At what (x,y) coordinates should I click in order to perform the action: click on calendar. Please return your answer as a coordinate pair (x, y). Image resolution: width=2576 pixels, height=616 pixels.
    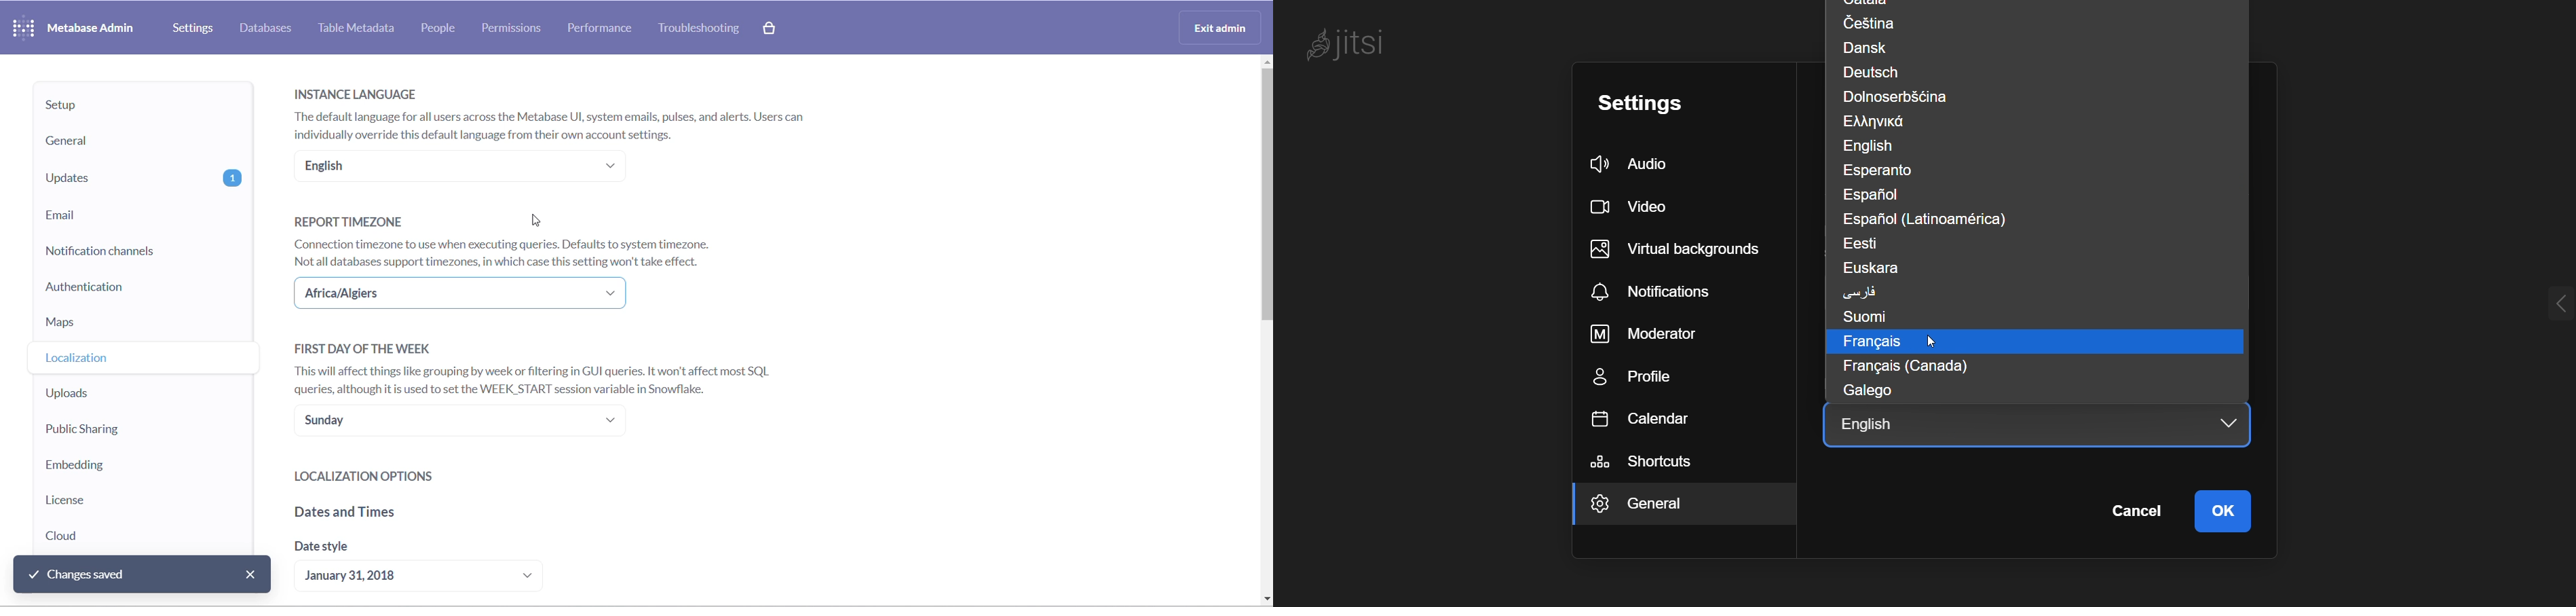
    Looking at the image, I should click on (1648, 420).